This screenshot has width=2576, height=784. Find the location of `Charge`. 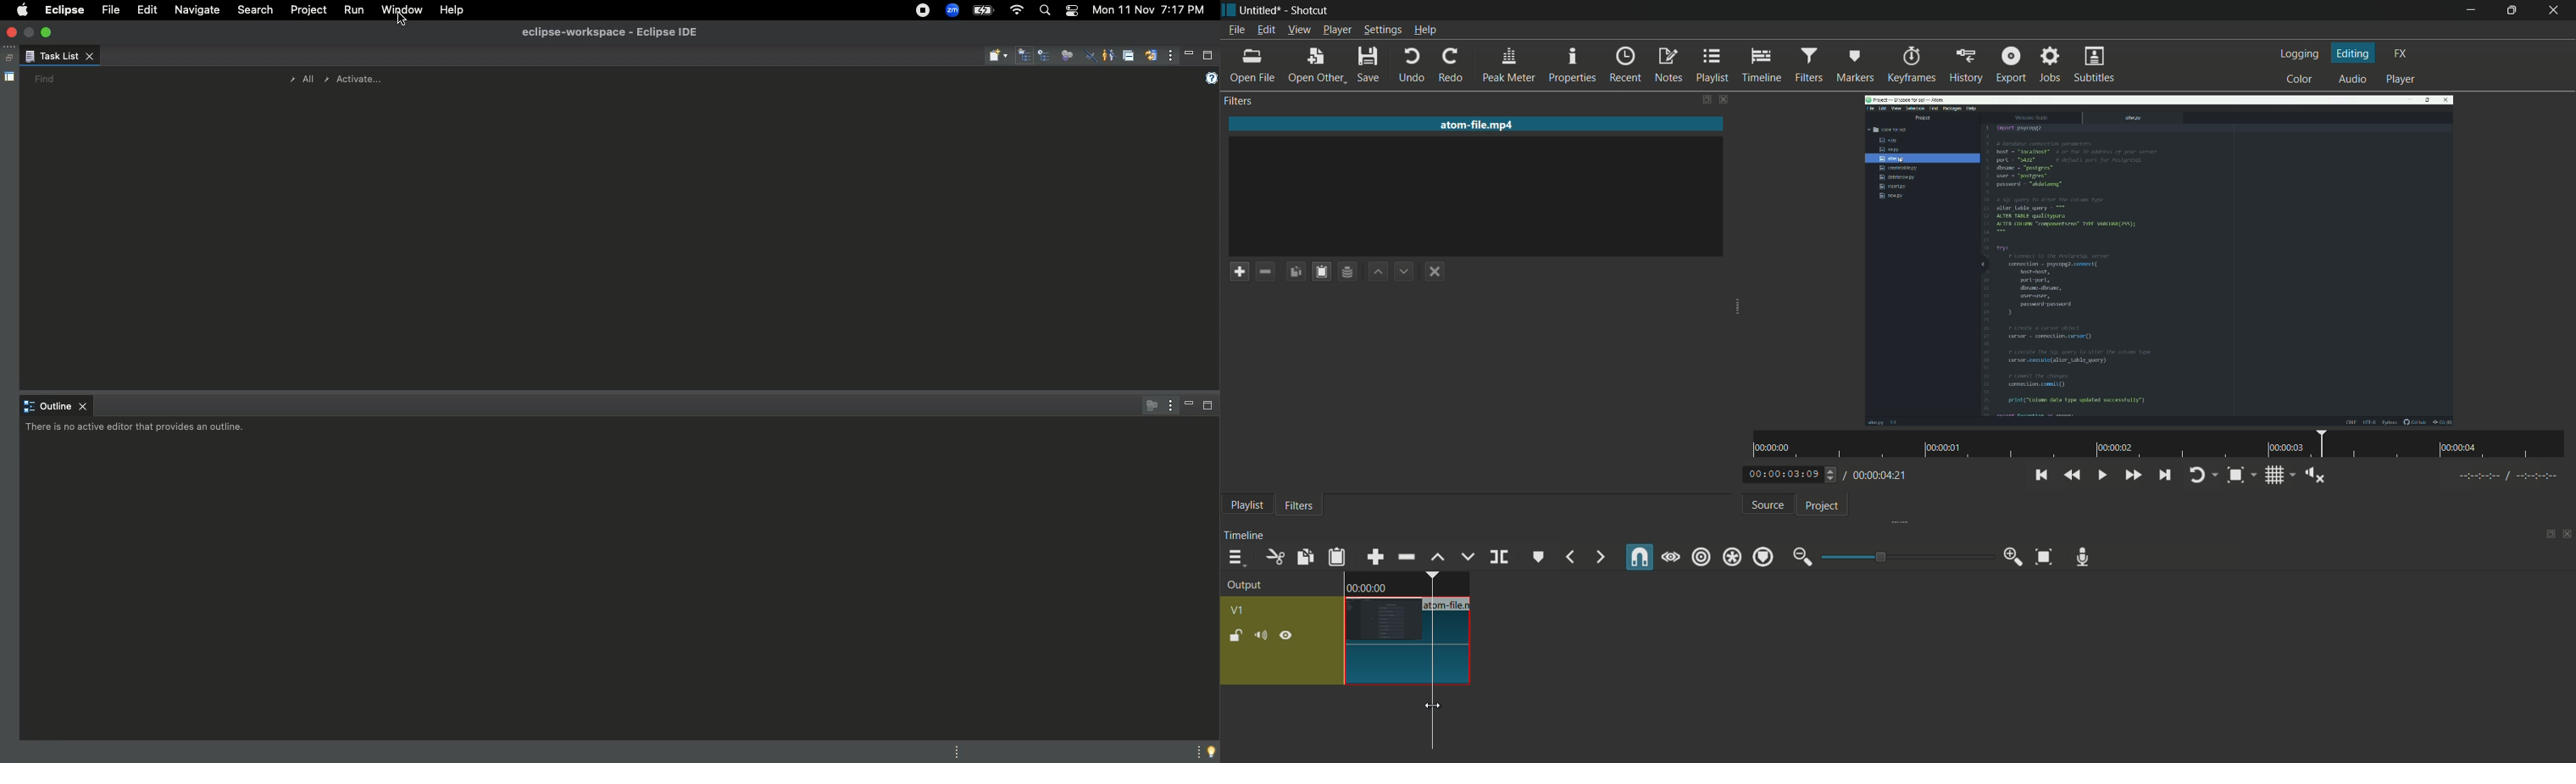

Charge is located at coordinates (985, 10).